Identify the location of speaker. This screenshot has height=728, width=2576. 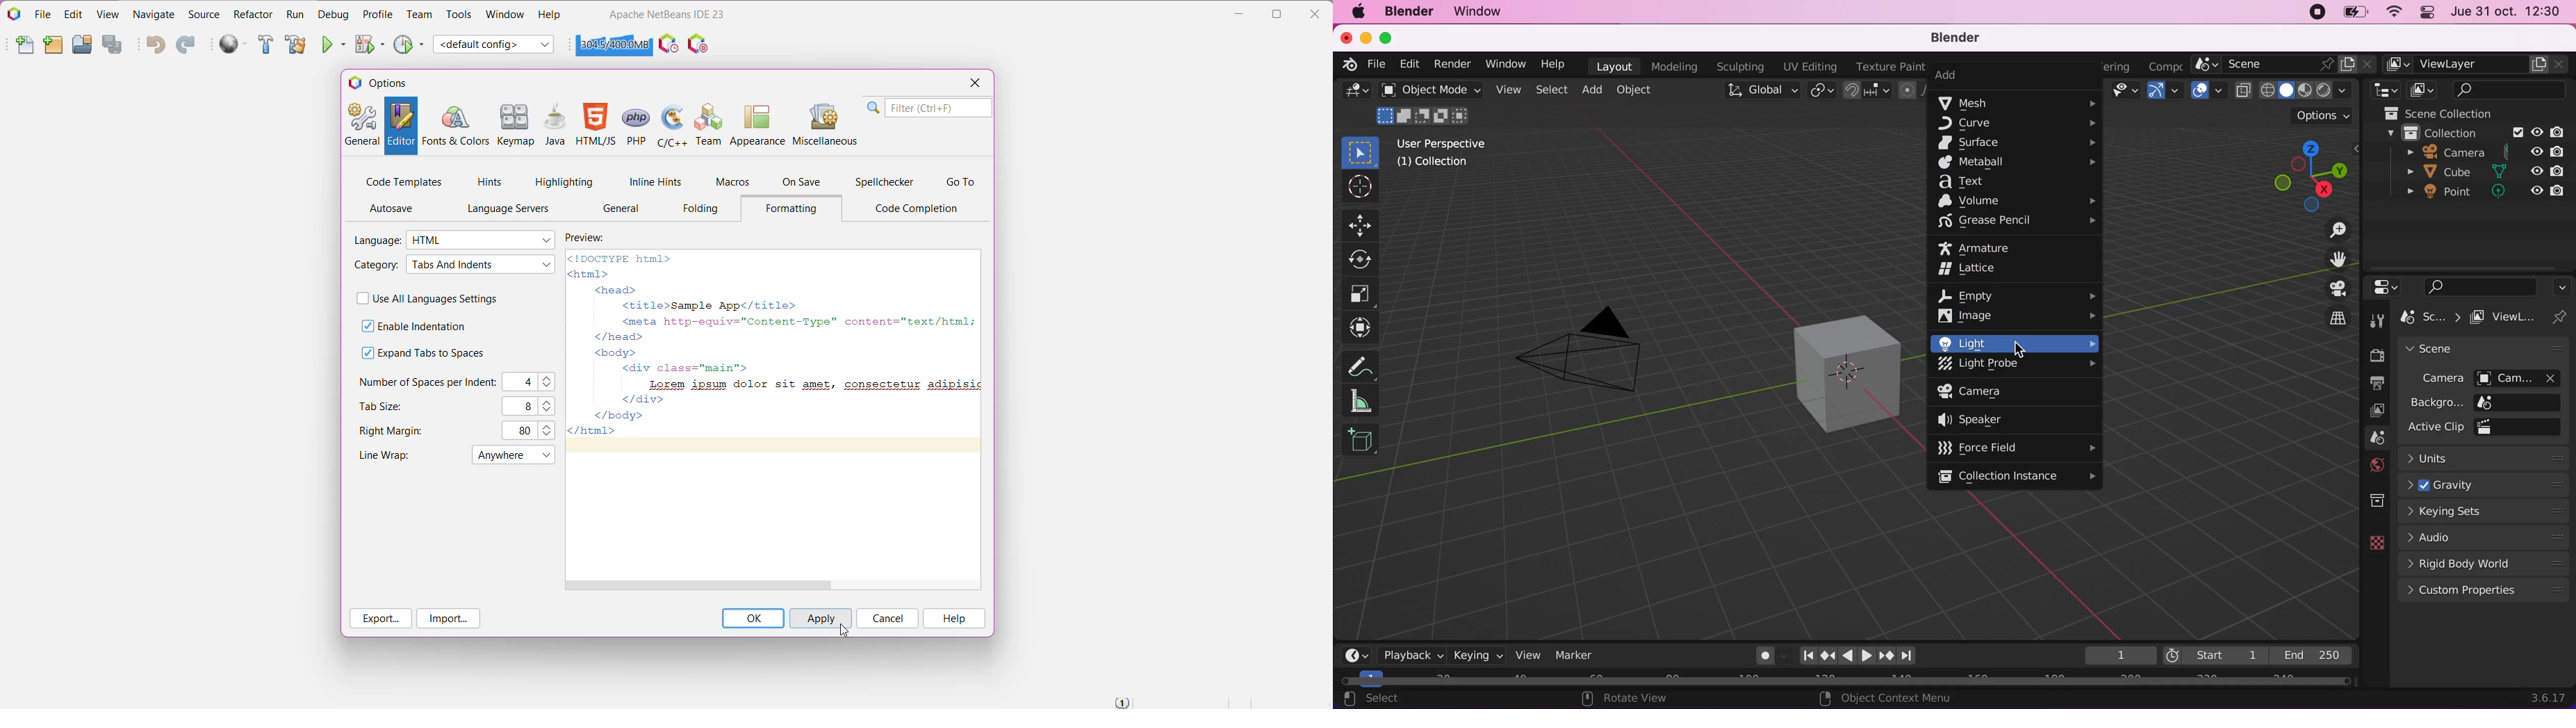
(1994, 420).